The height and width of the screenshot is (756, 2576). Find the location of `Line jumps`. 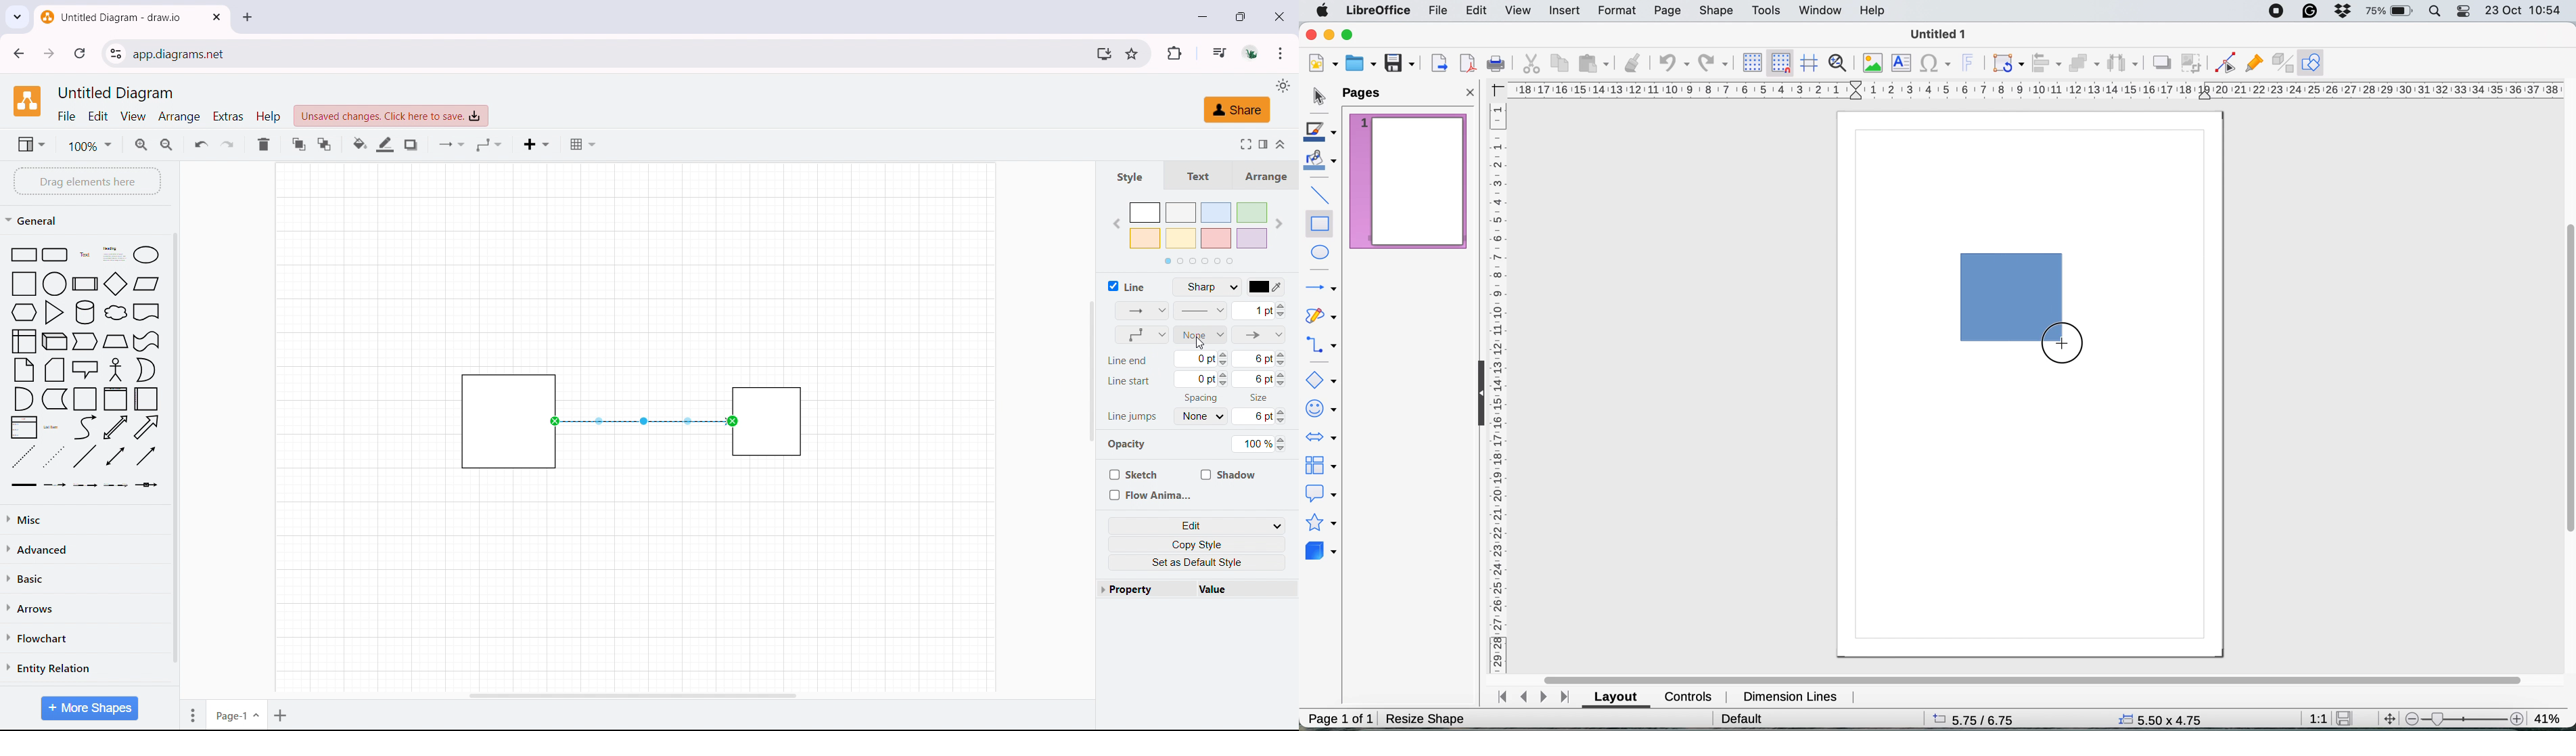

Line jumps is located at coordinates (1130, 417).